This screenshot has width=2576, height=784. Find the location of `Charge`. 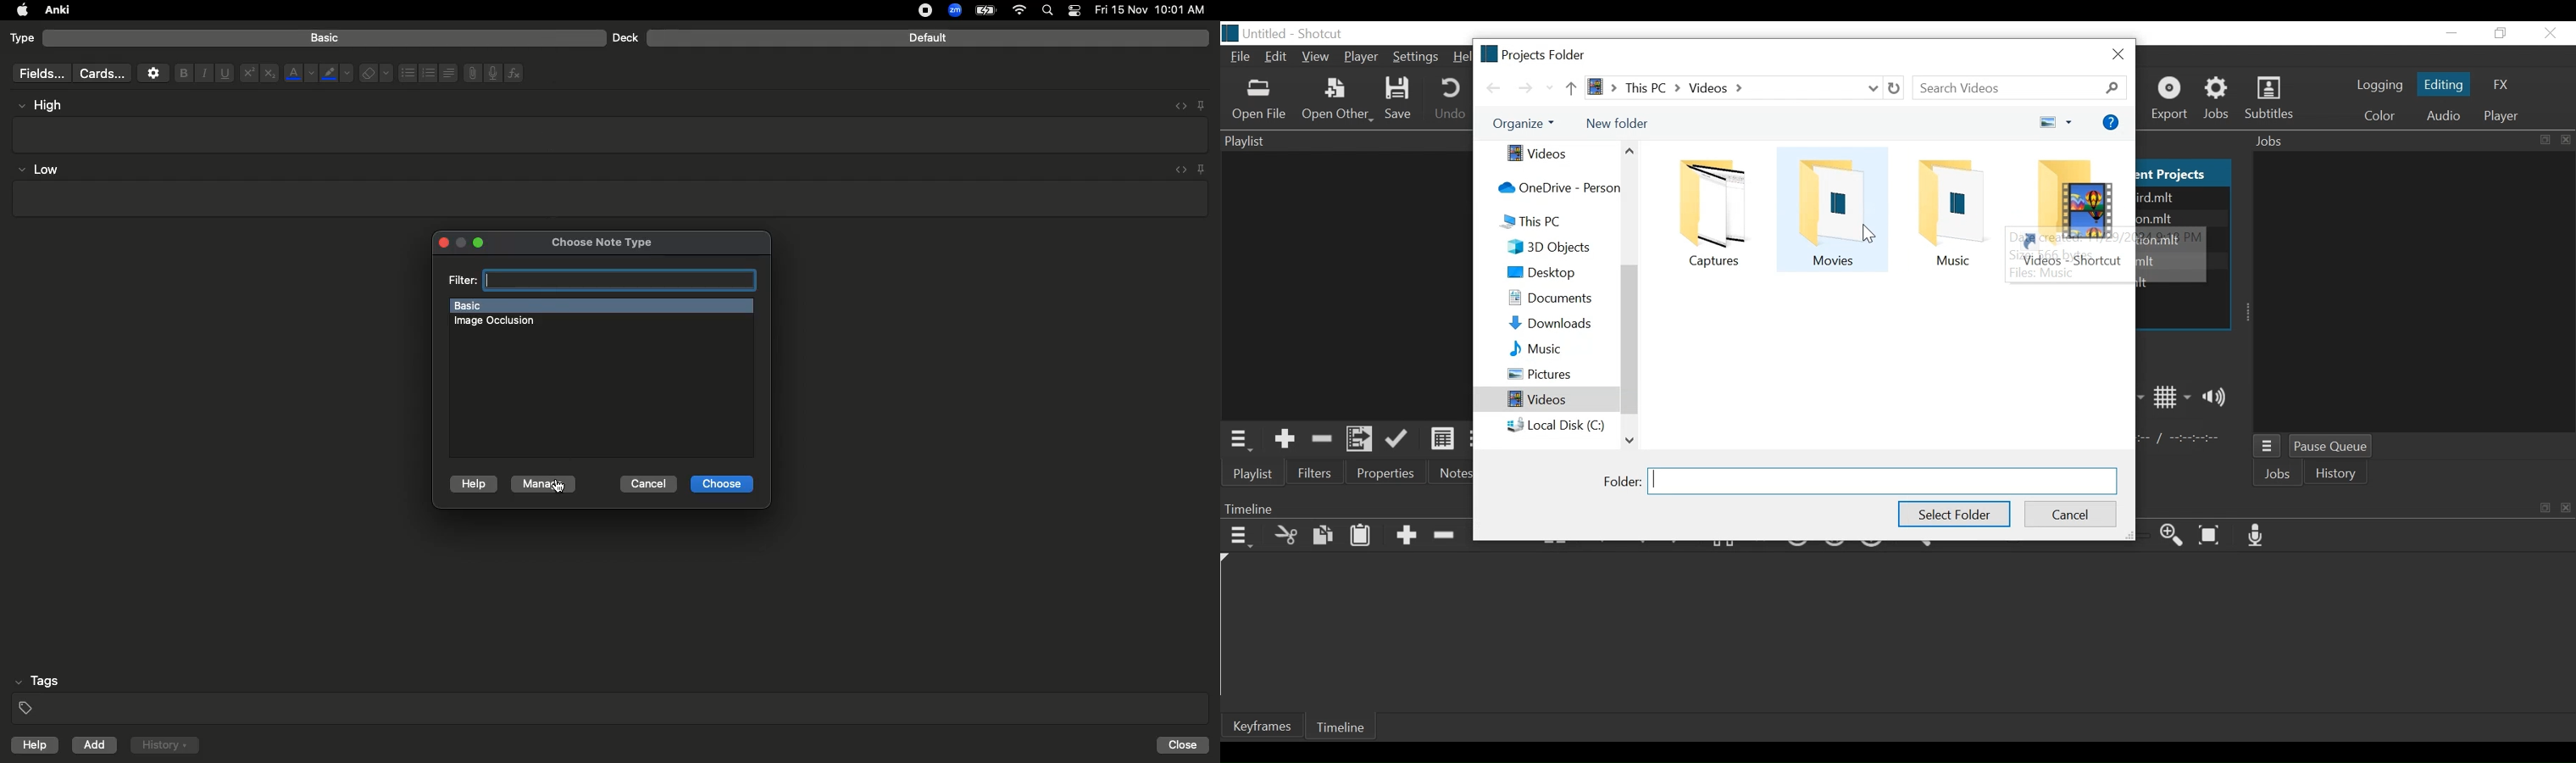

Charge is located at coordinates (985, 10).